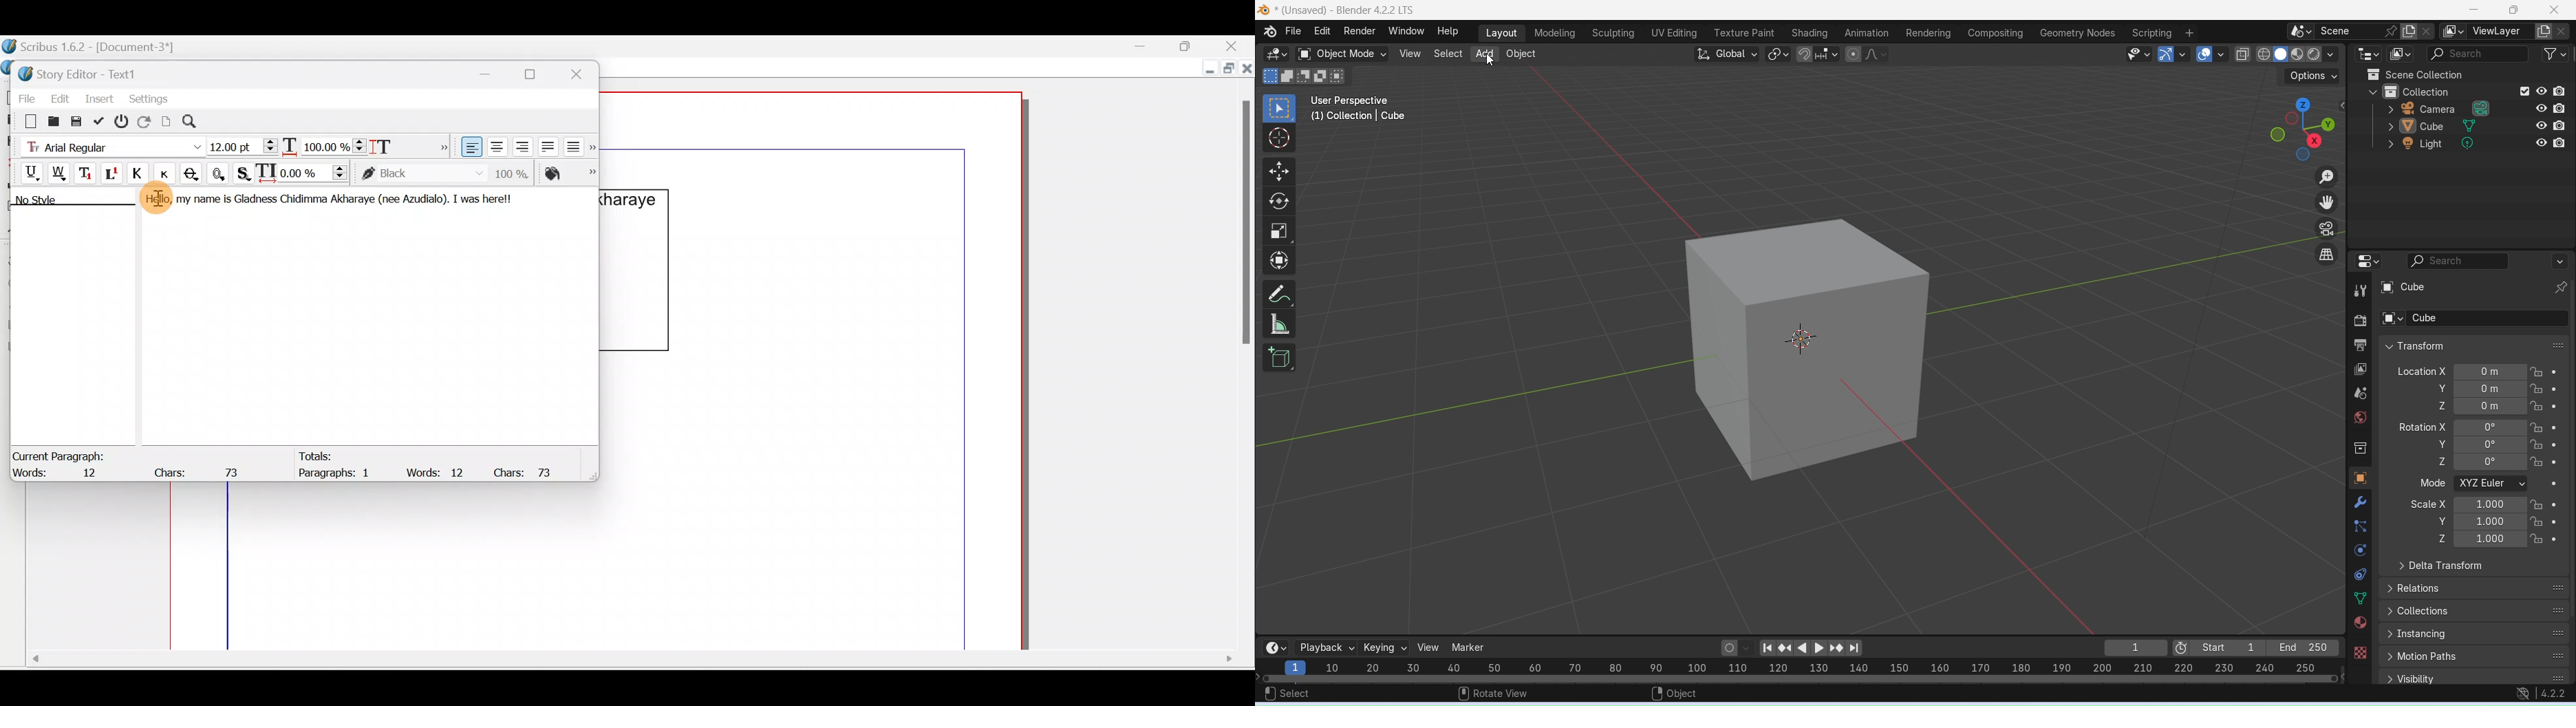 The height and width of the screenshot is (728, 2576). I want to click on Editor type, so click(1274, 647).